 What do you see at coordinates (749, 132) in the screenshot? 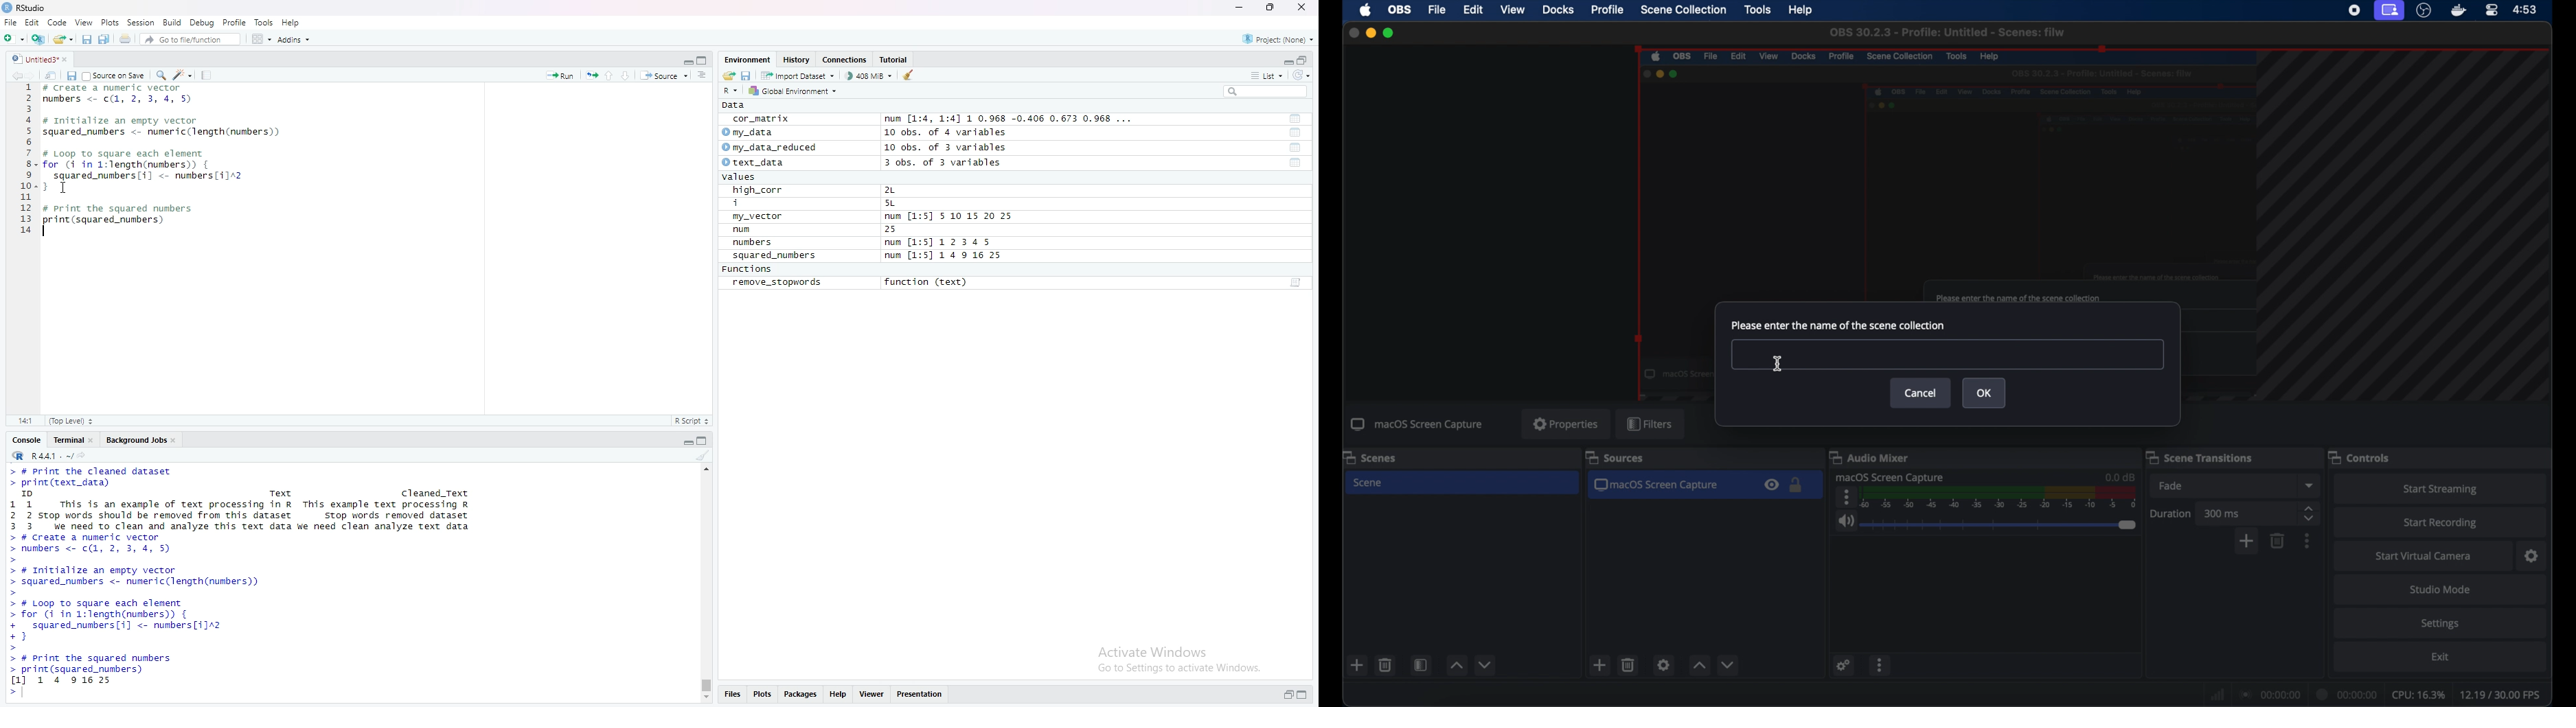
I see `© my_data` at bounding box center [749, 132].